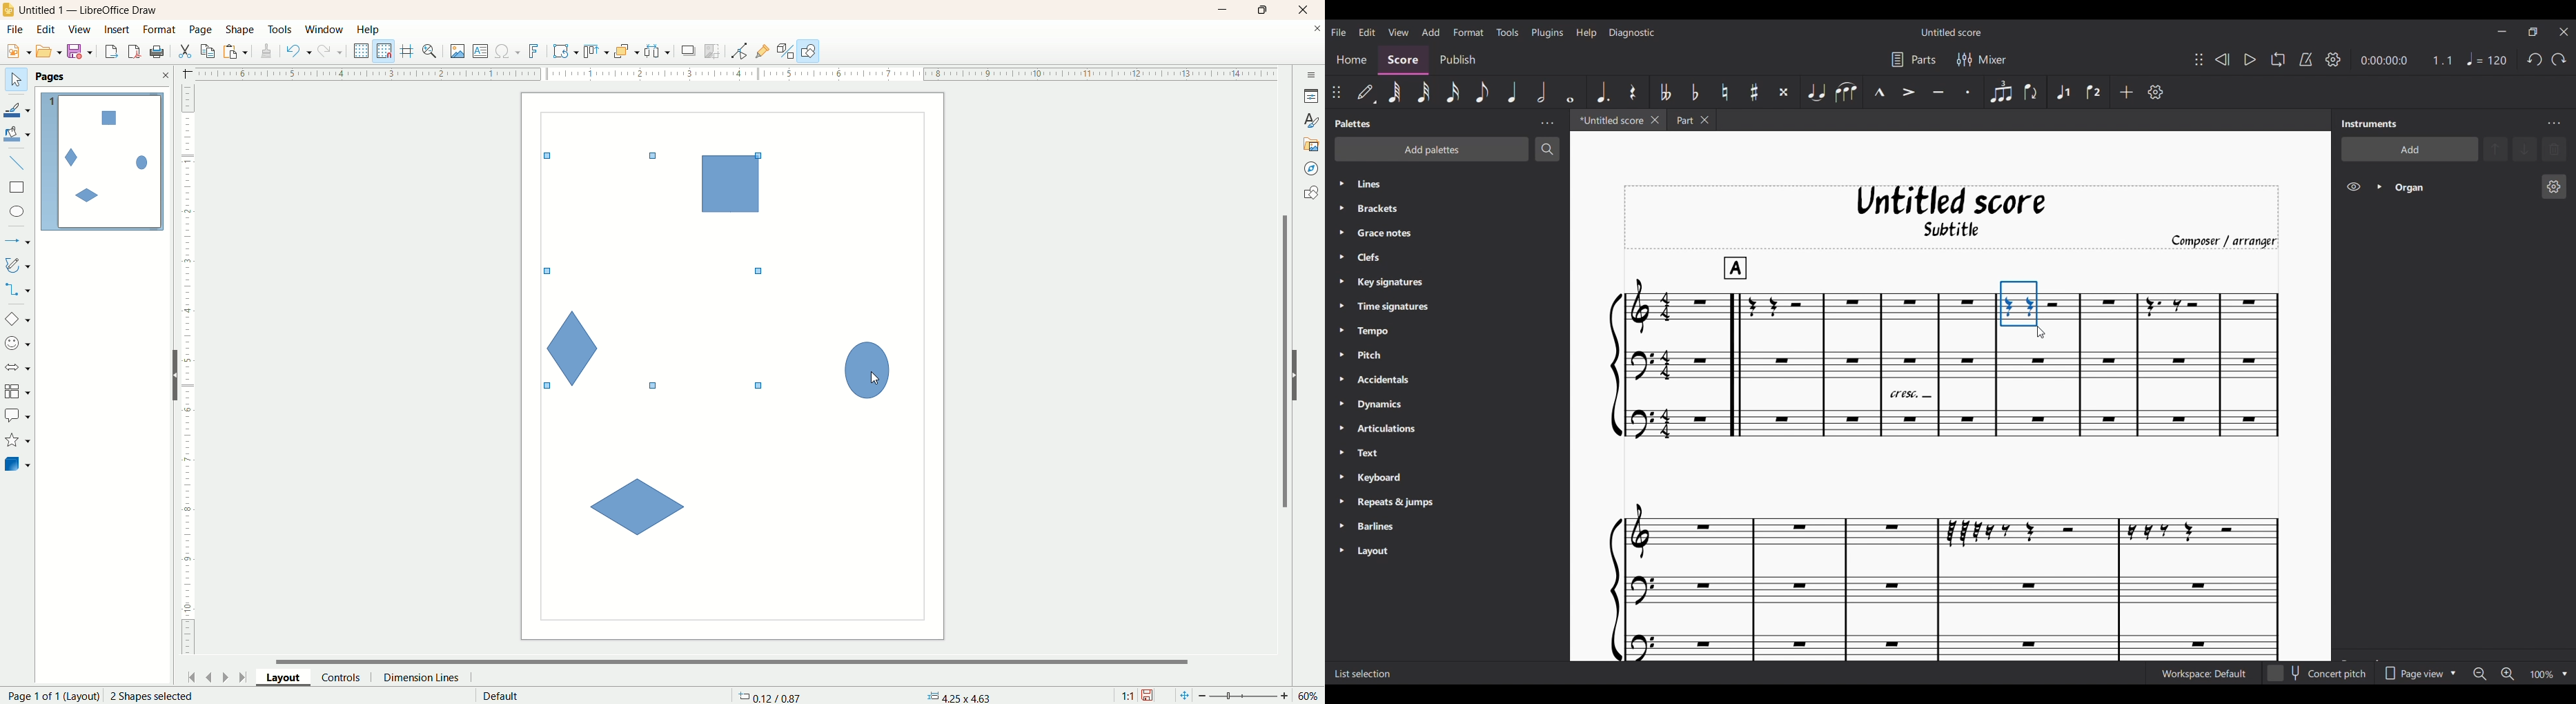 Image resolution: width=2576 pixels, height=728 pixels. Describe the element at coordinates (1365, 673) in the screenshot. I see `Description of current selection` at that location.